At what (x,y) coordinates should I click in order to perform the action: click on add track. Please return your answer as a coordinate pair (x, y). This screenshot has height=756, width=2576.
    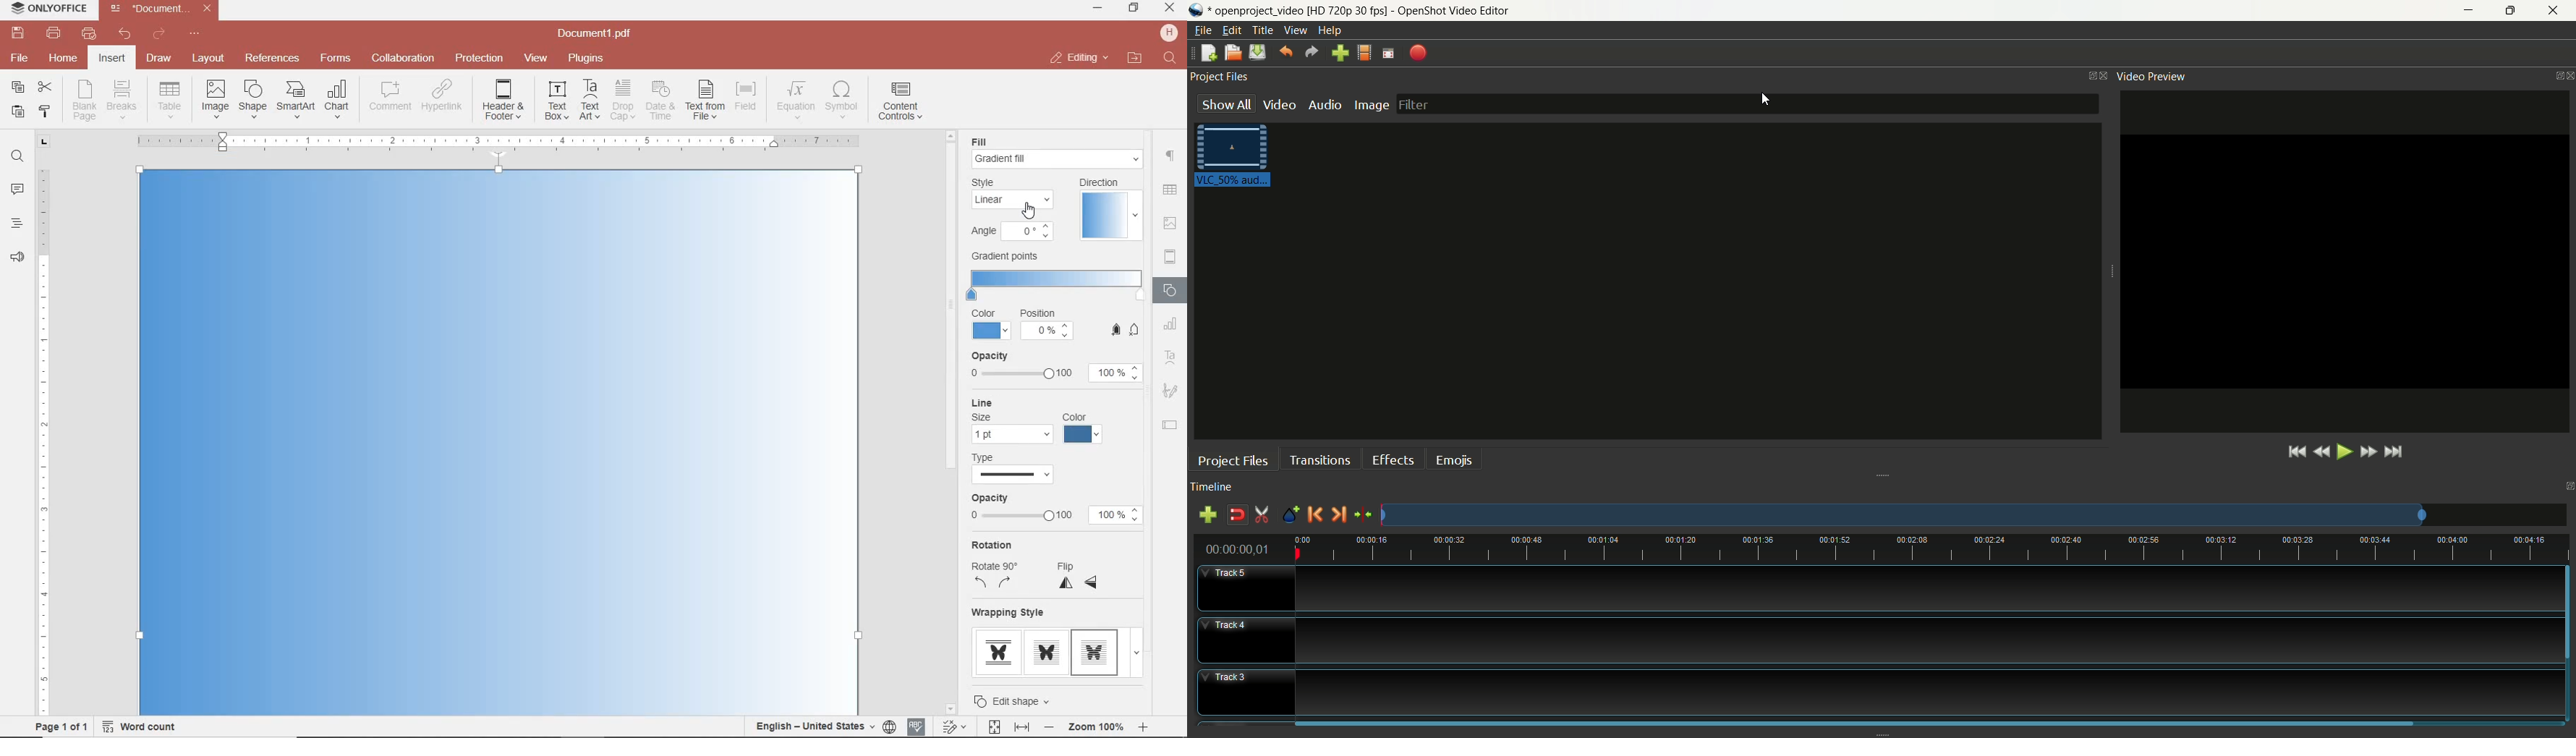
    Looking at the image, I should click on (1208, 514).